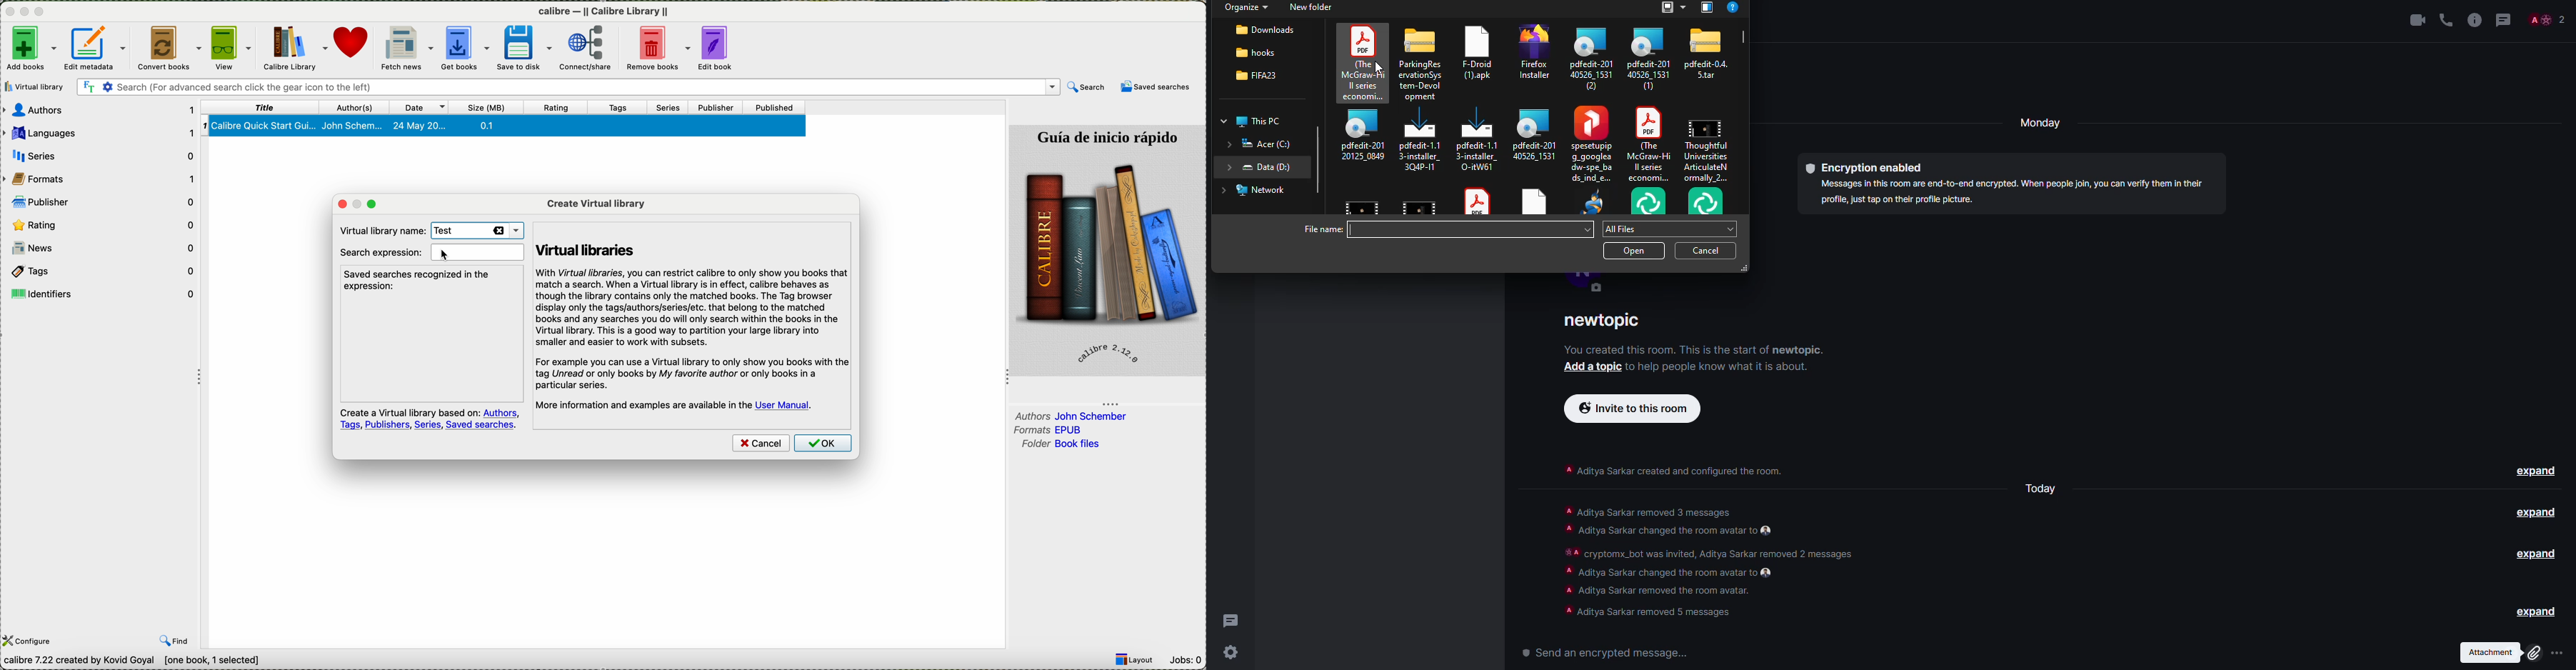 This screenshot has width=2576, height=672. What do you see at coordinates (1265, 29) in the screenshot?
I see `location` at bounding box center [1265, 29].